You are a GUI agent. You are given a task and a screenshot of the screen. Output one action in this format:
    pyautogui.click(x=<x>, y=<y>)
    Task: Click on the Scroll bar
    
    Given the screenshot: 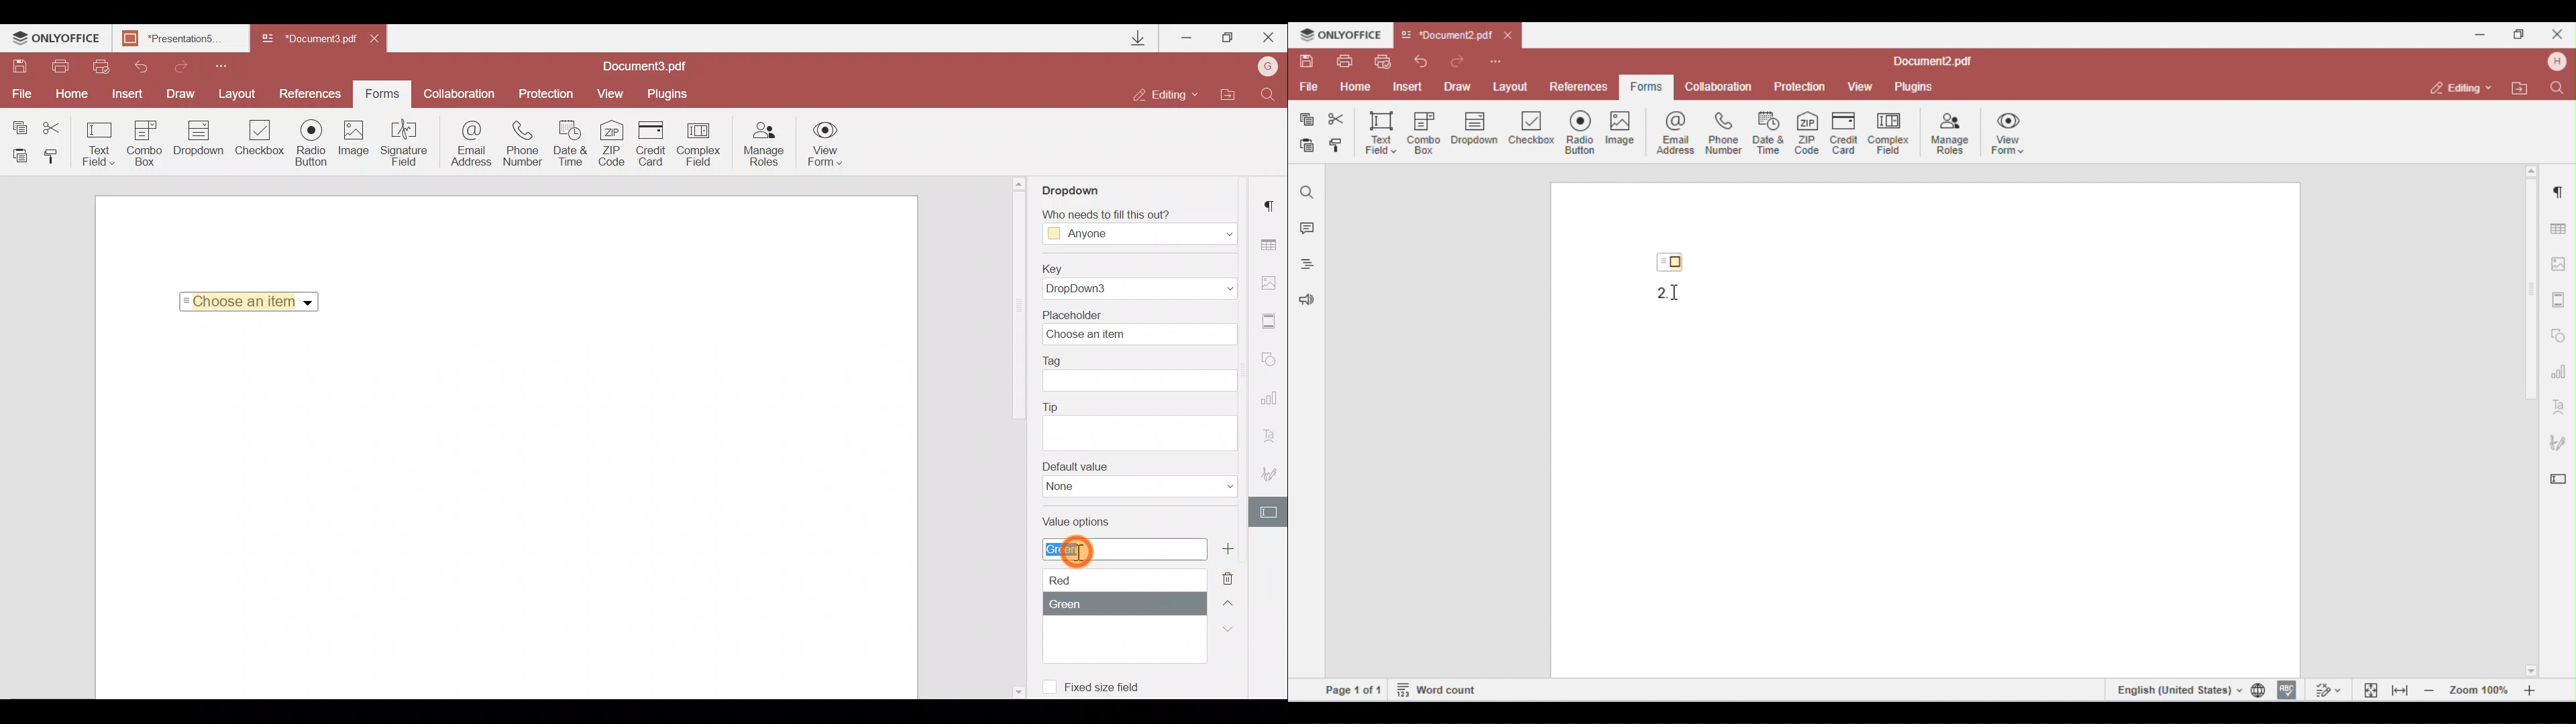 What is the action you would take?
    pyautogui.click(x=1018, y=309)
    